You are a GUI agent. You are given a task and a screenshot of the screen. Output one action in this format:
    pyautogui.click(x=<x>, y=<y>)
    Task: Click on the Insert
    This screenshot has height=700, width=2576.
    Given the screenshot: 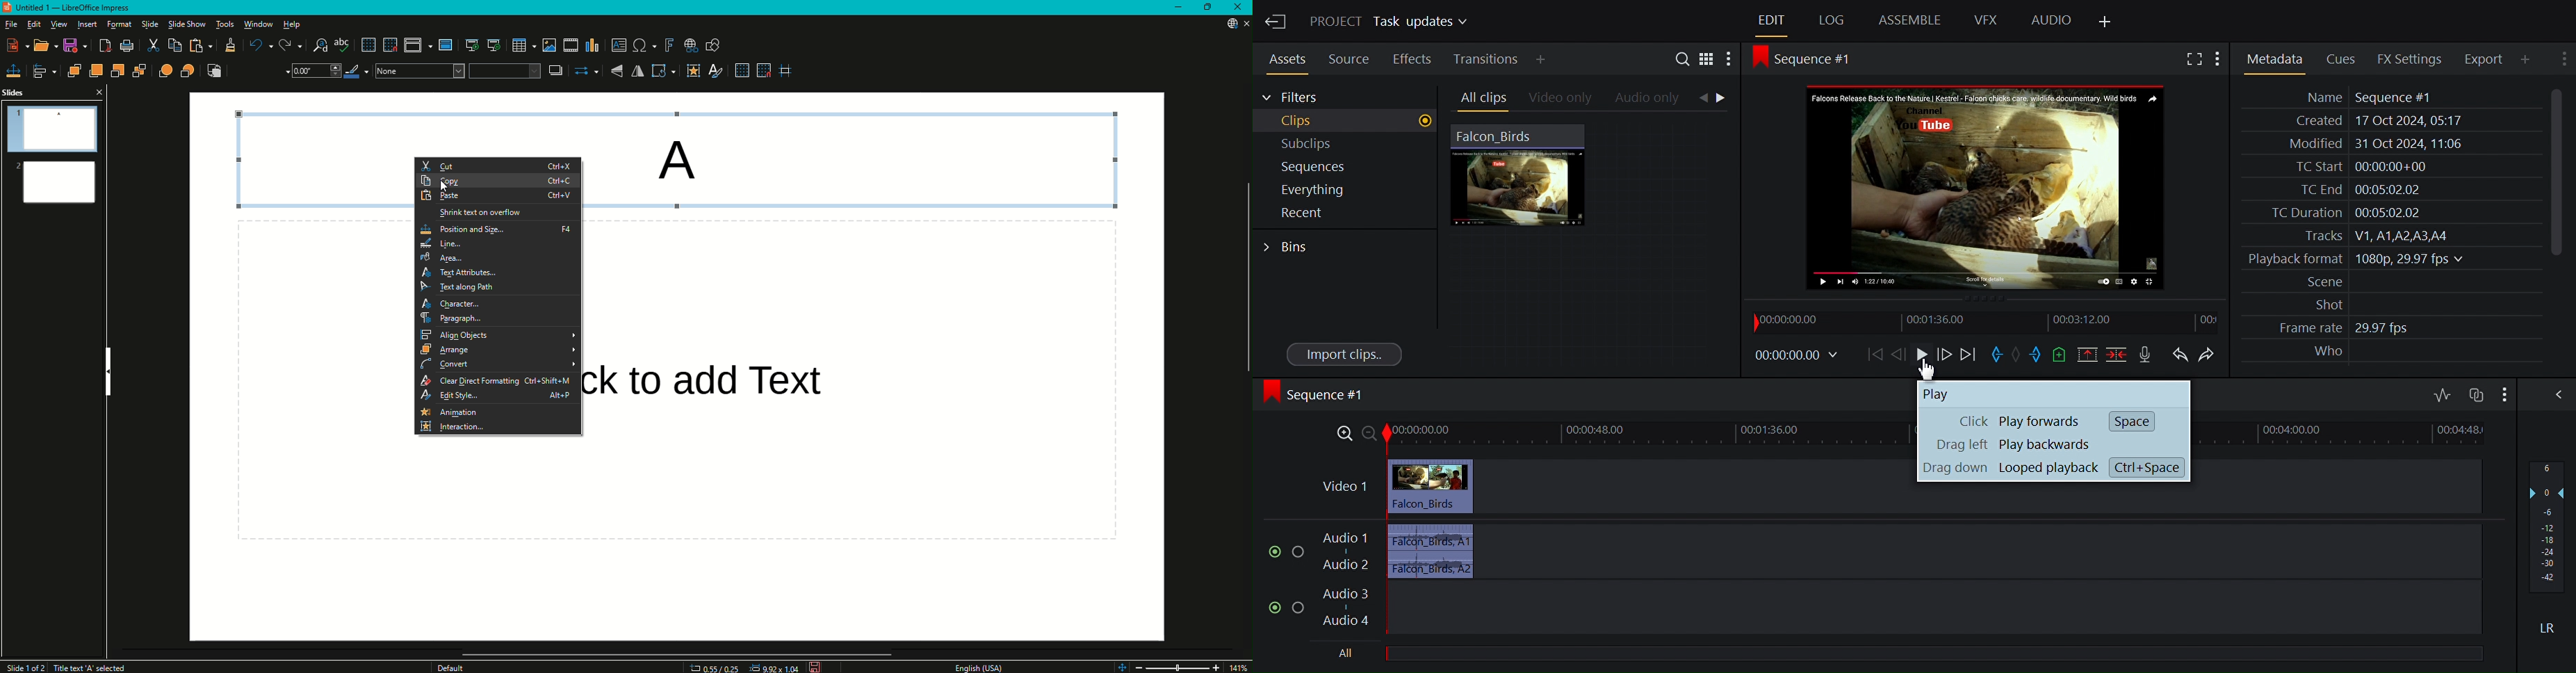 What is the action you would take?
    pyautogui.click(x=89, y=25)
    